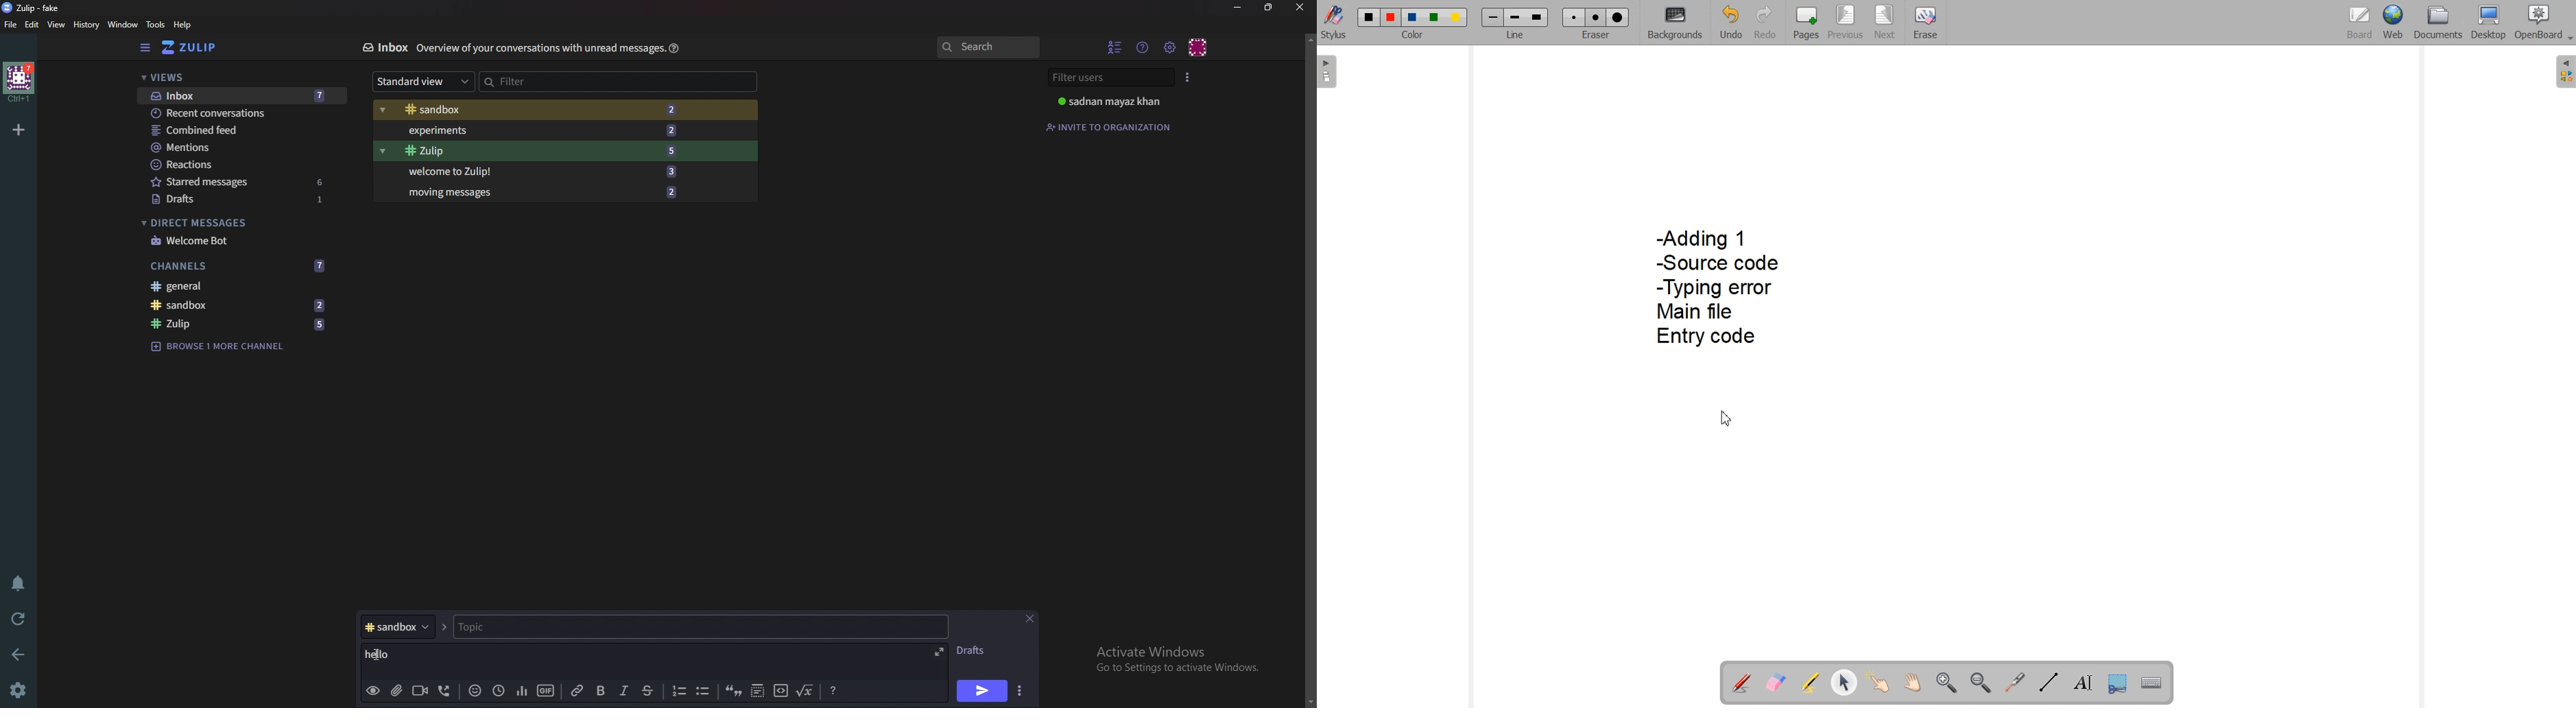  What do you see at coordinates (397, 654) in the screenshot?
I see `hello` at bounding box center [397, 654].